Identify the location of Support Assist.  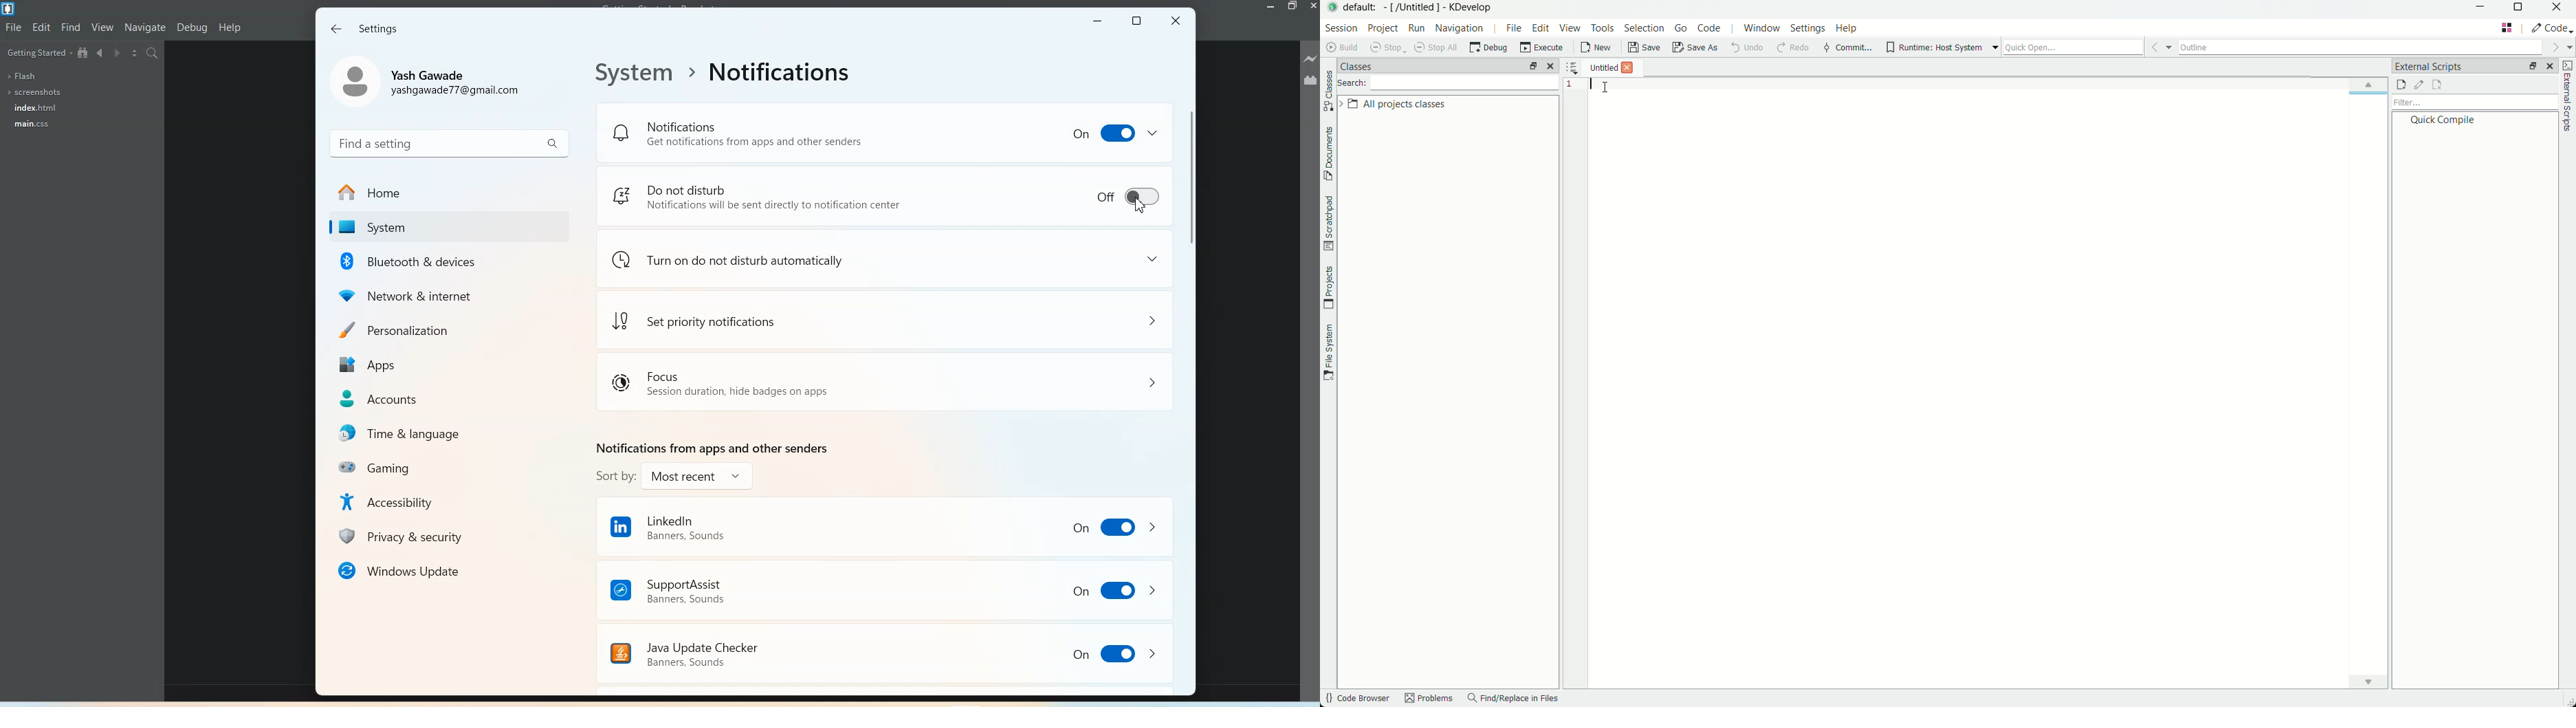
(884, 589).